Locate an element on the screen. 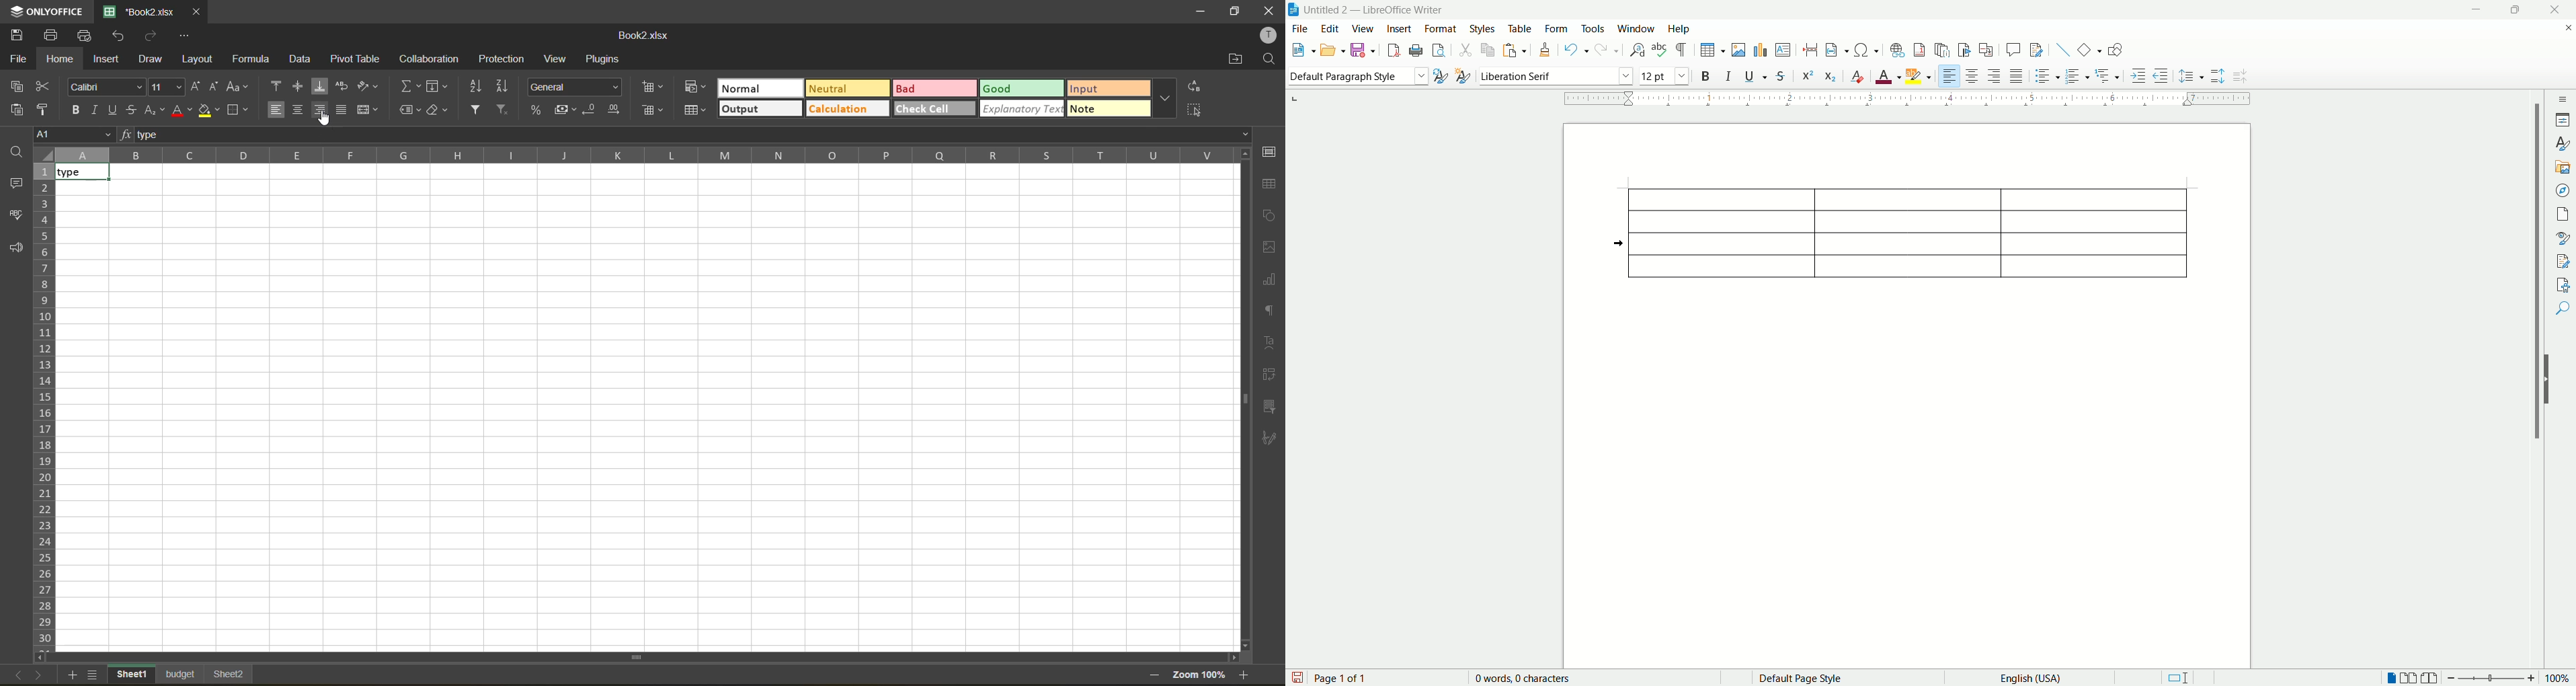 The height and width of the screenshot is (700, 2576). insert line is located at coordinates (2059, 50).